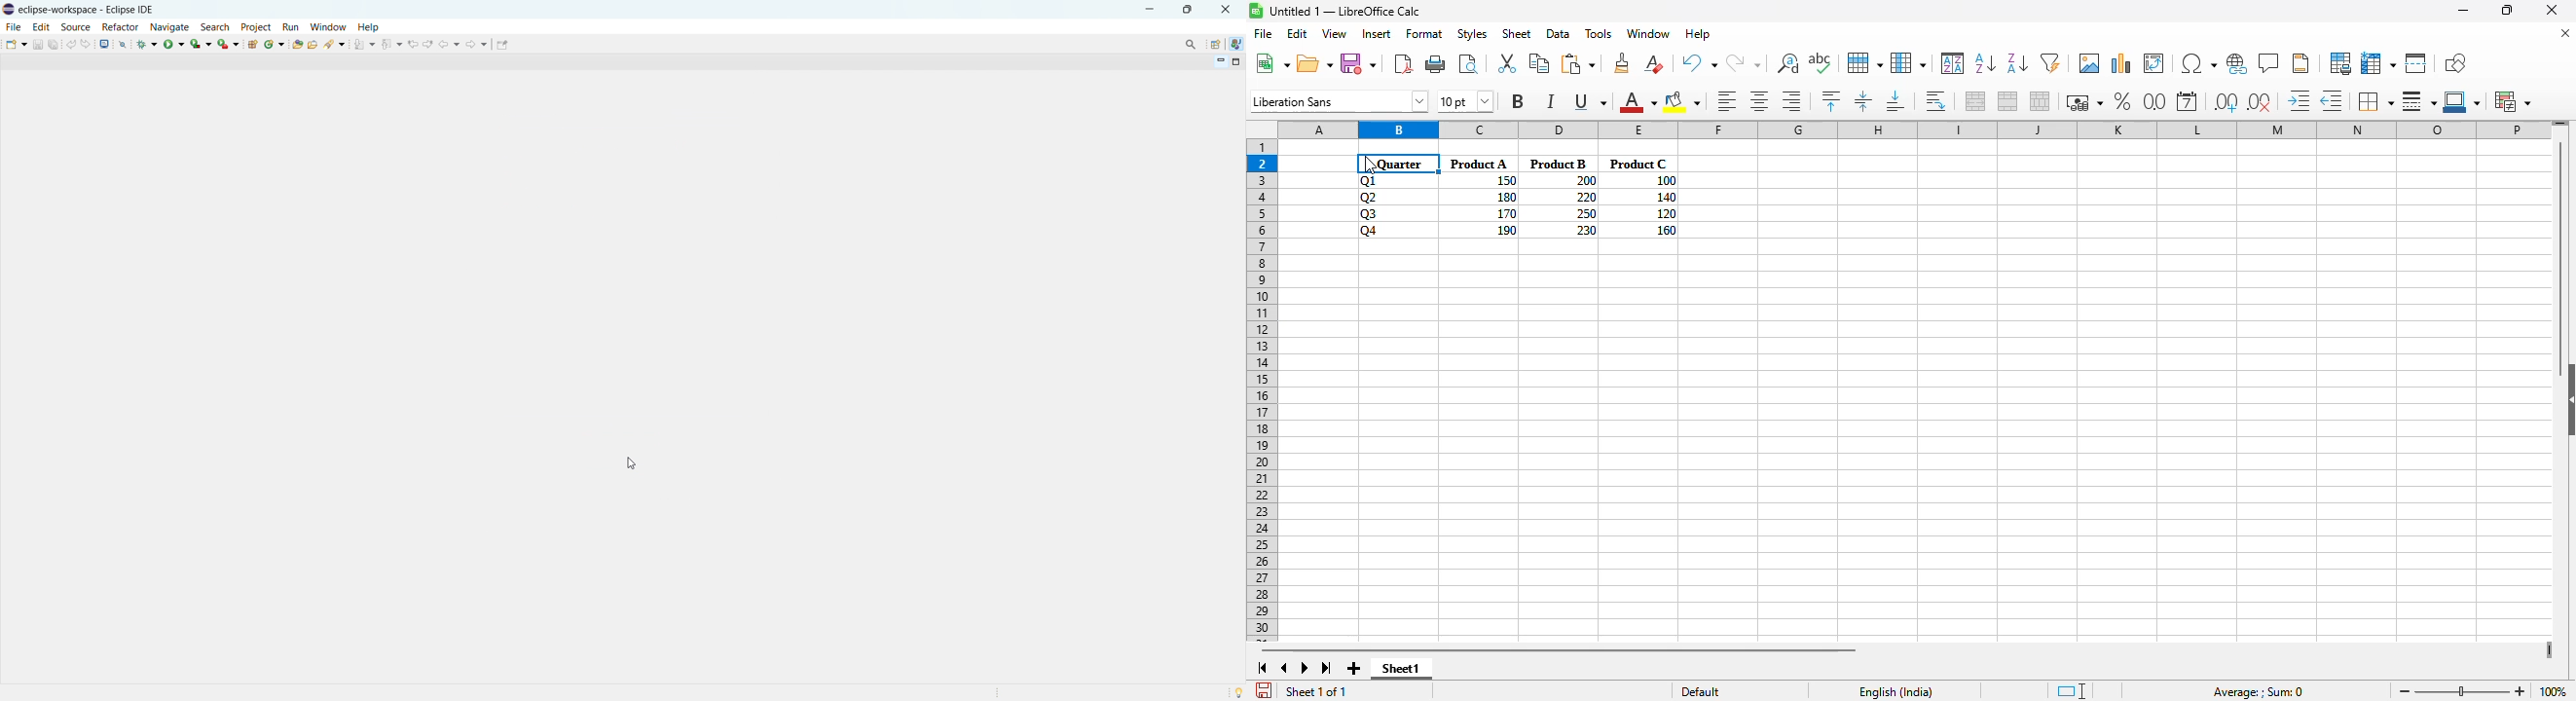 The height and width of the screenshot is (728, 2576). I want to click on italic, so click(1550, 101).